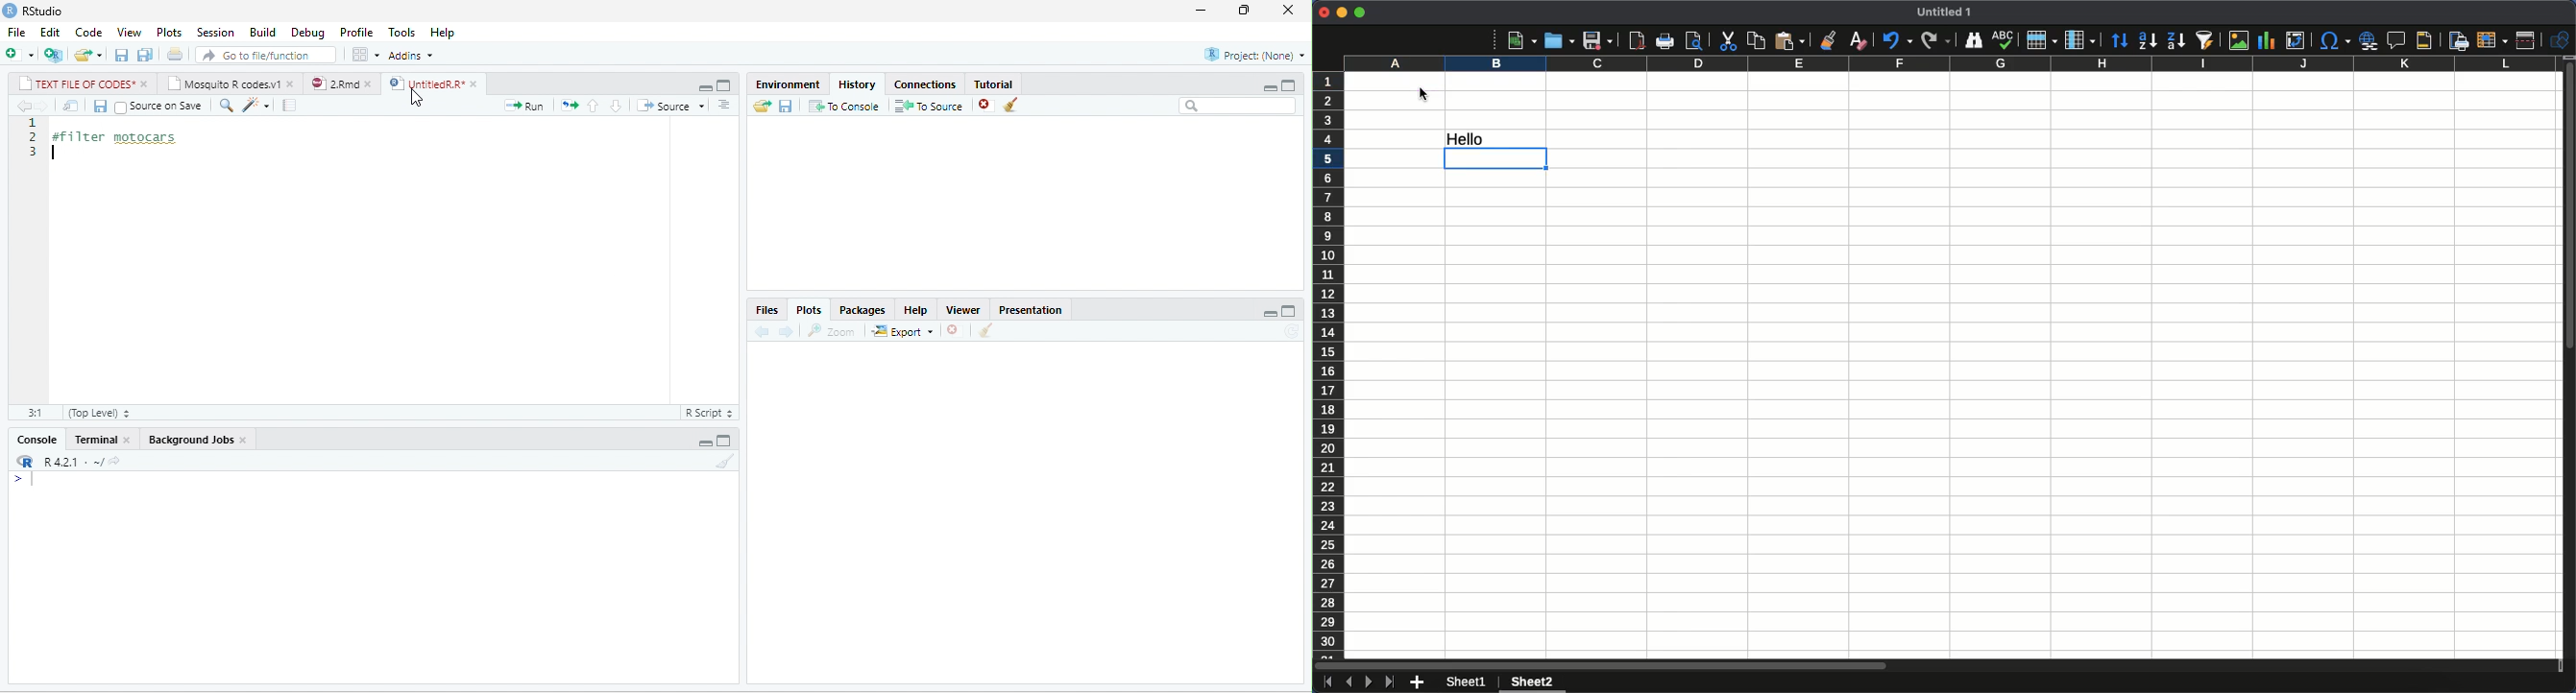  What do you see at coordinates (723, 85) in the screenshot?
I see `maximize` at bounding box center [723, 85].